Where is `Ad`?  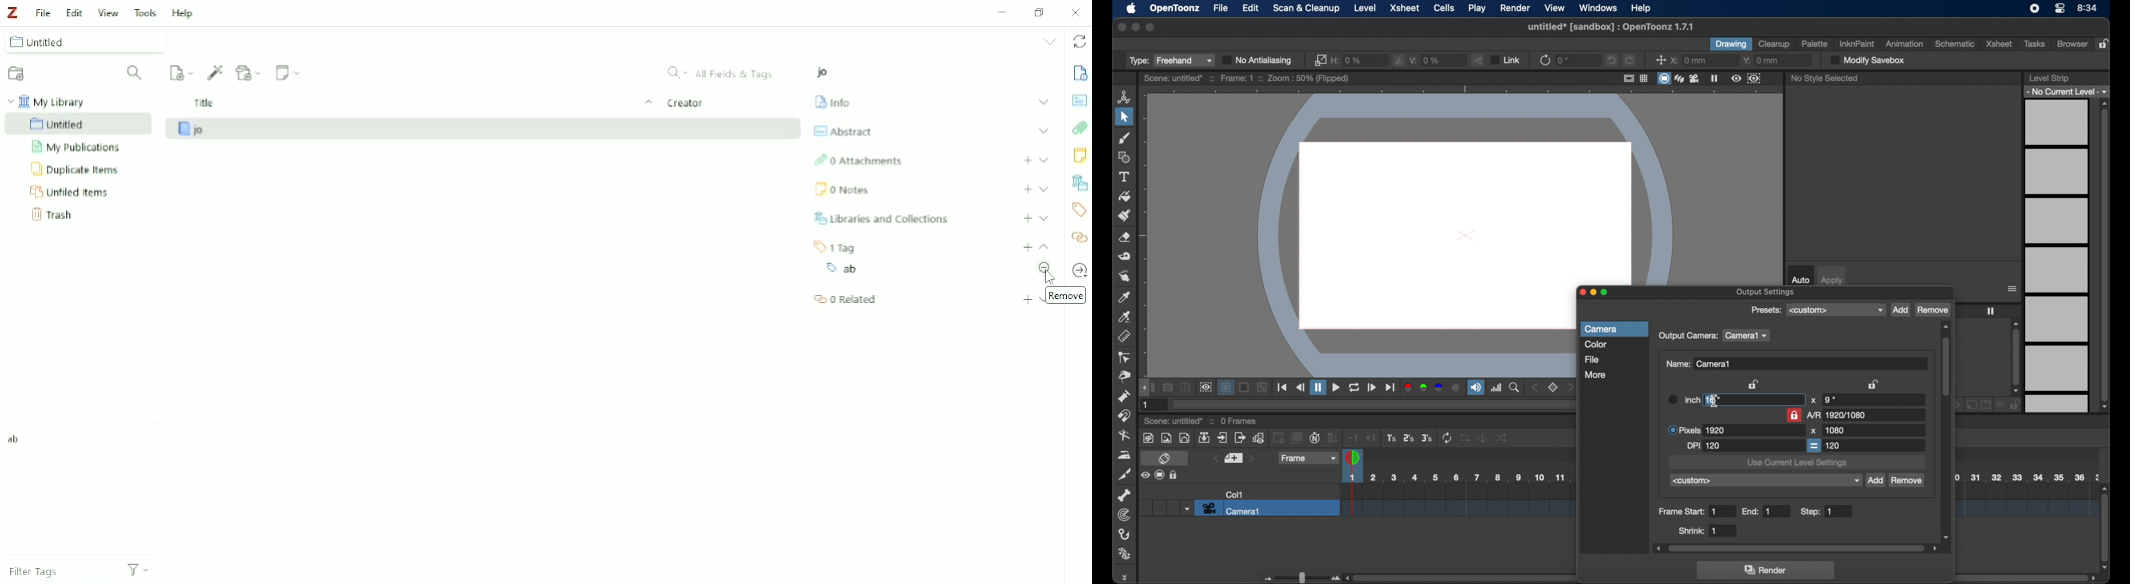
Ad is located at coordinates (1027, 160).